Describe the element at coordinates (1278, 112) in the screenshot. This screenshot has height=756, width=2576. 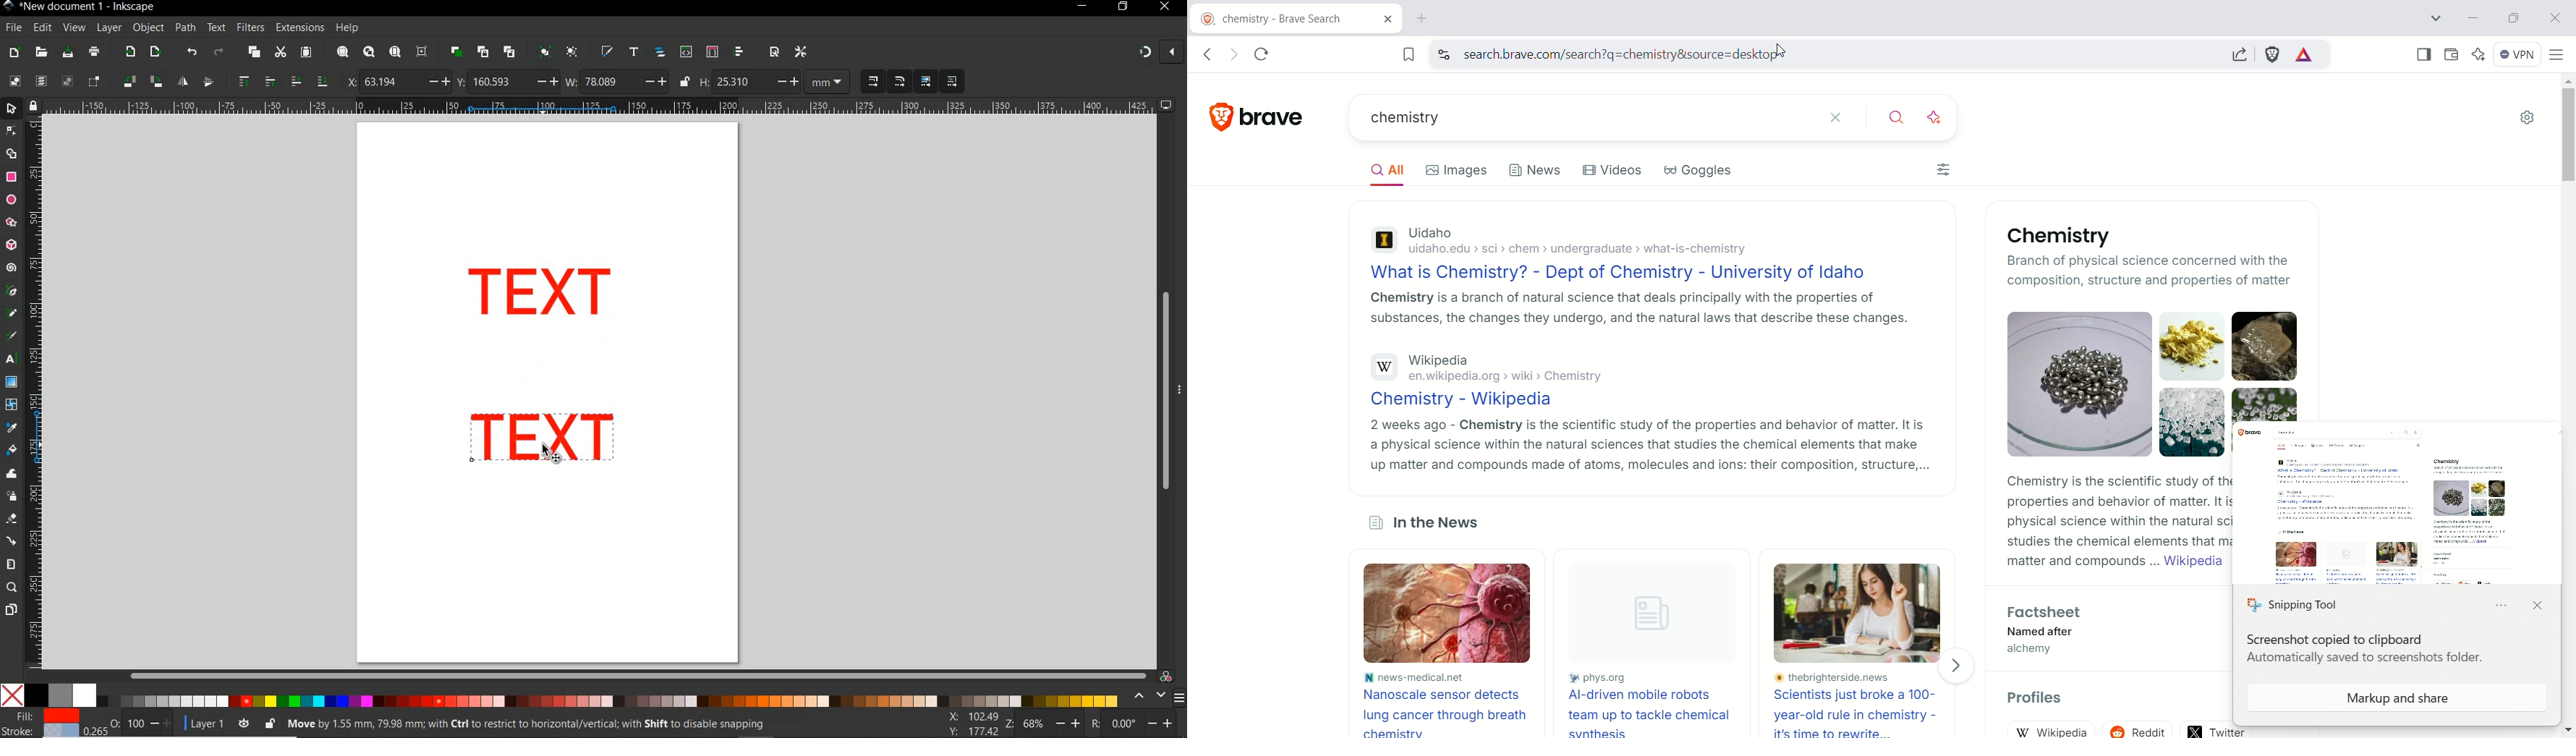
I see `brave` at that location.